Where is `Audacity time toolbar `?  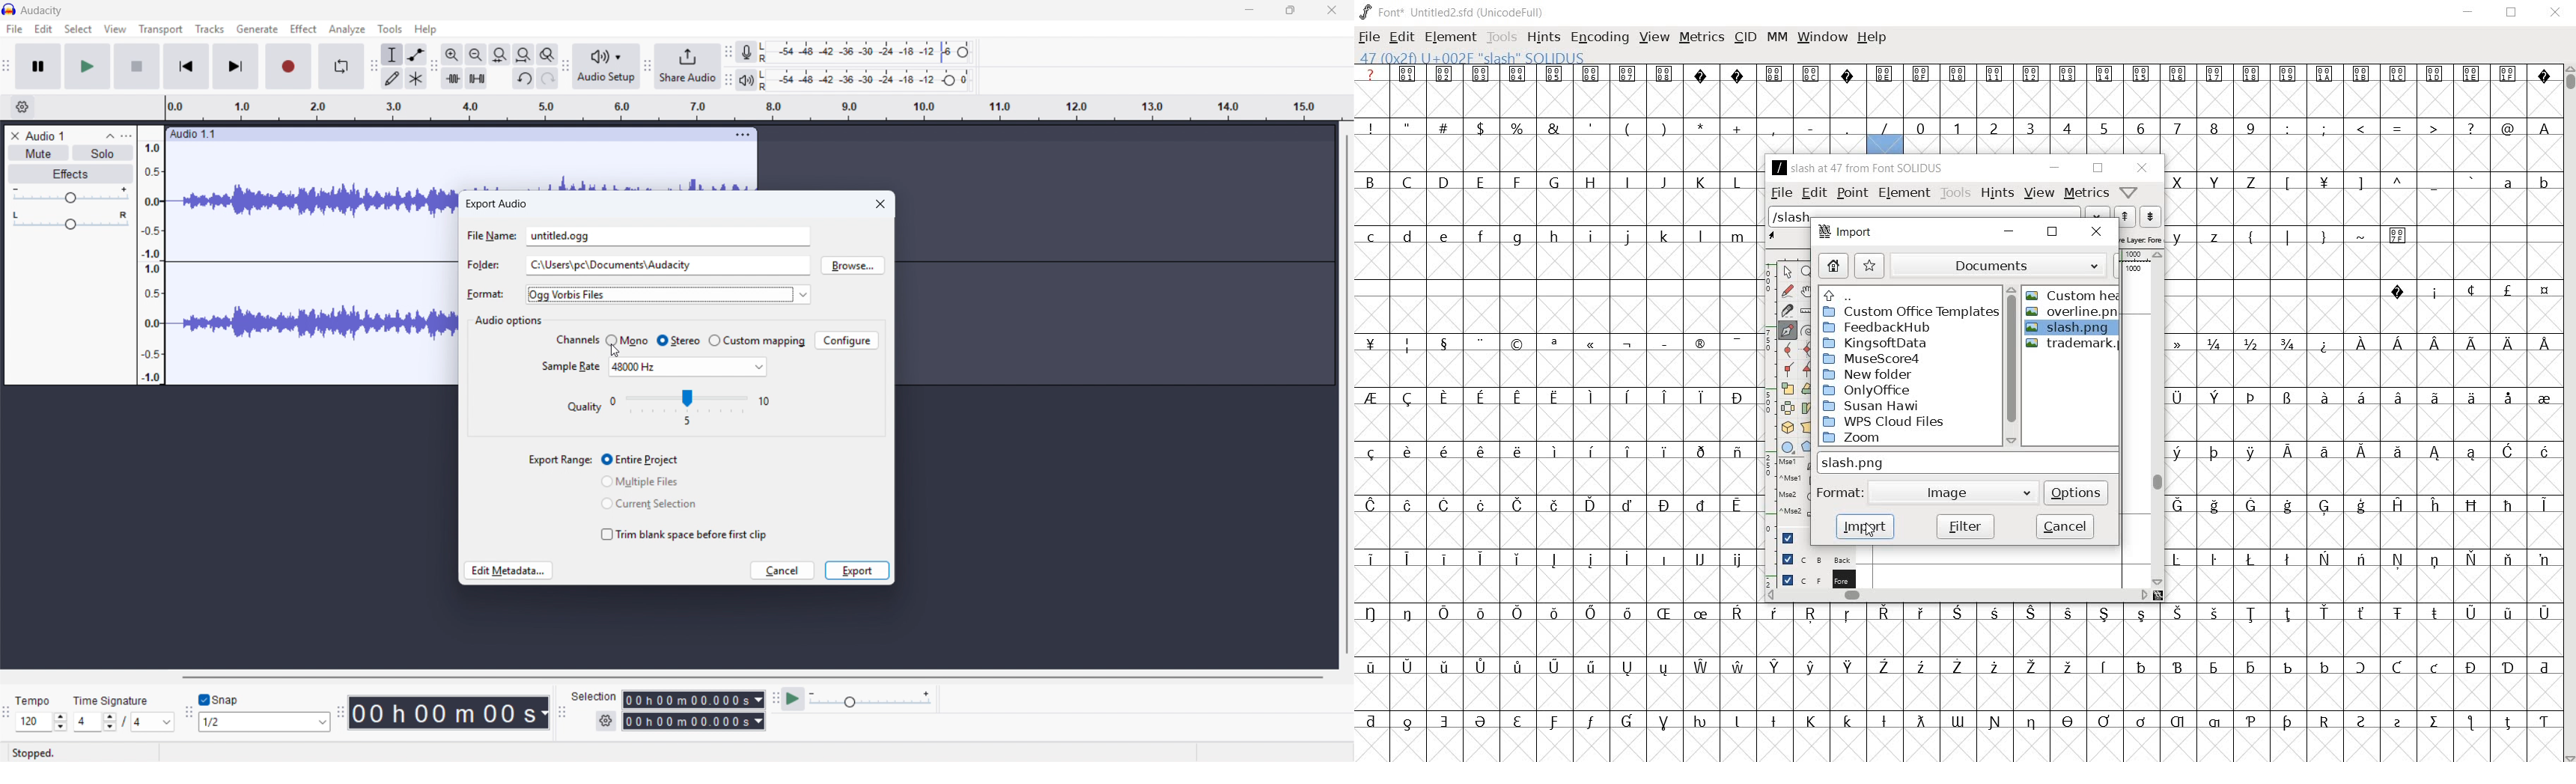
Audacity time toolbar  is located at coordinates (341, 712).